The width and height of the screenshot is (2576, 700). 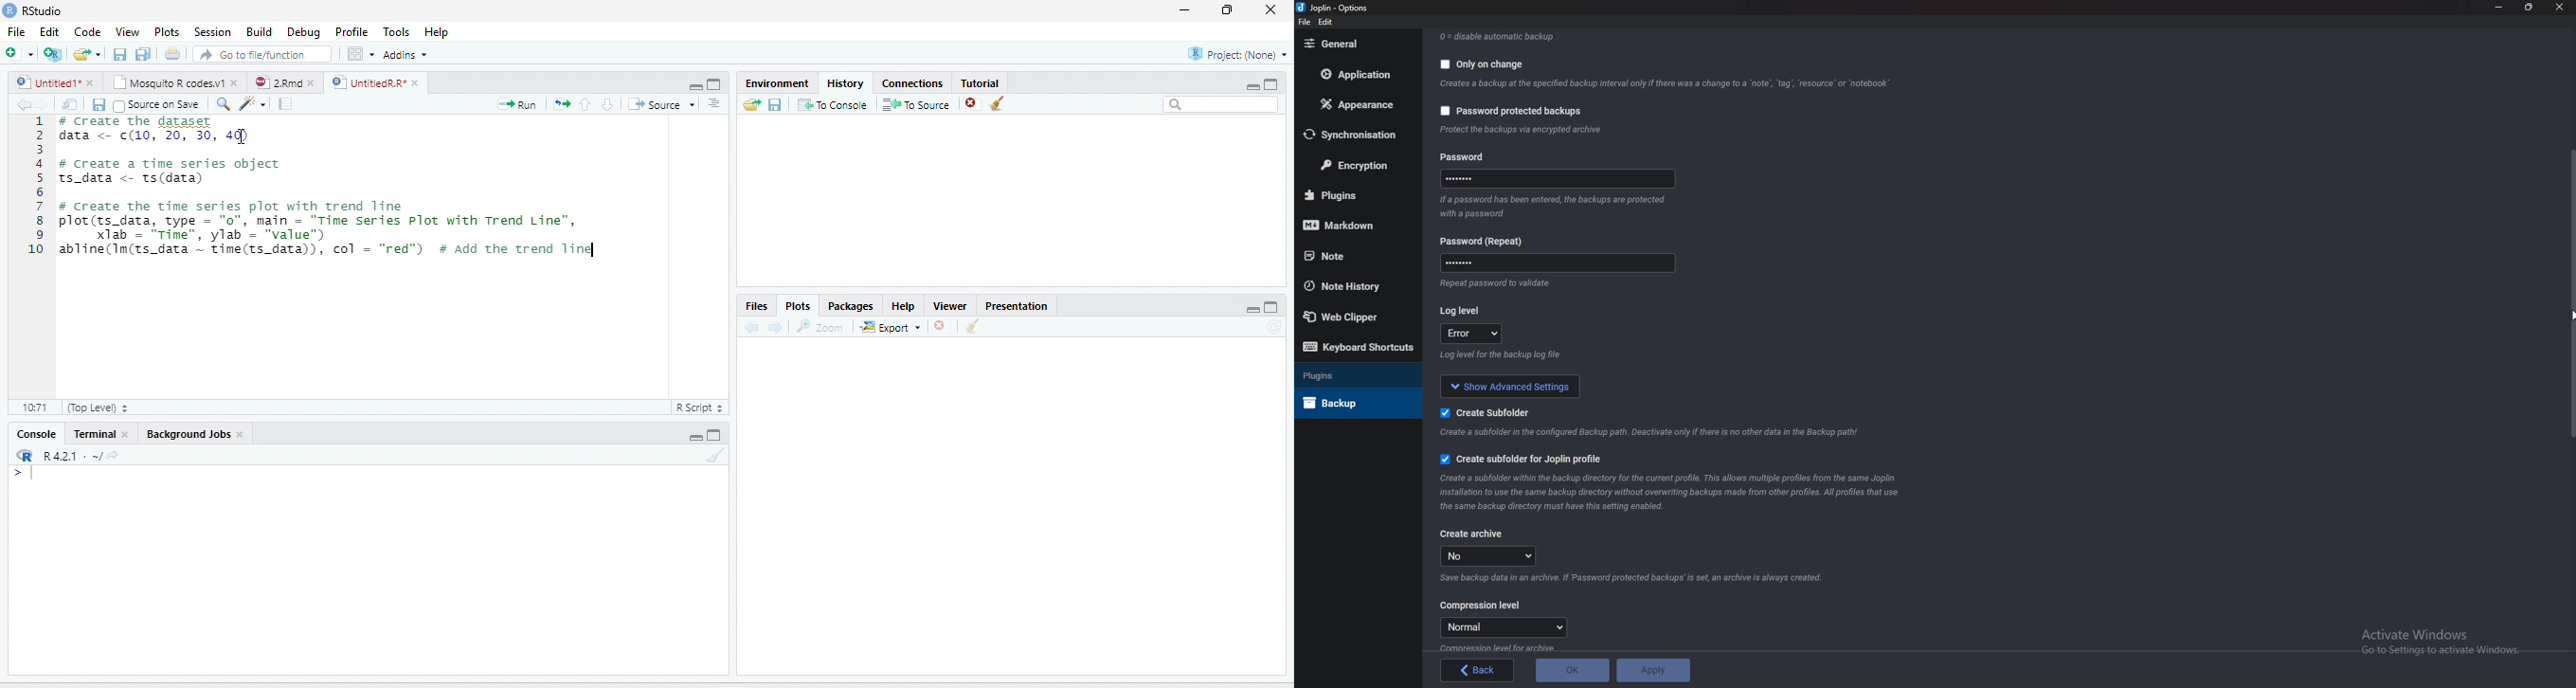 I want to click on R 4.2.1 . ~/, so click(x=72, y=454).